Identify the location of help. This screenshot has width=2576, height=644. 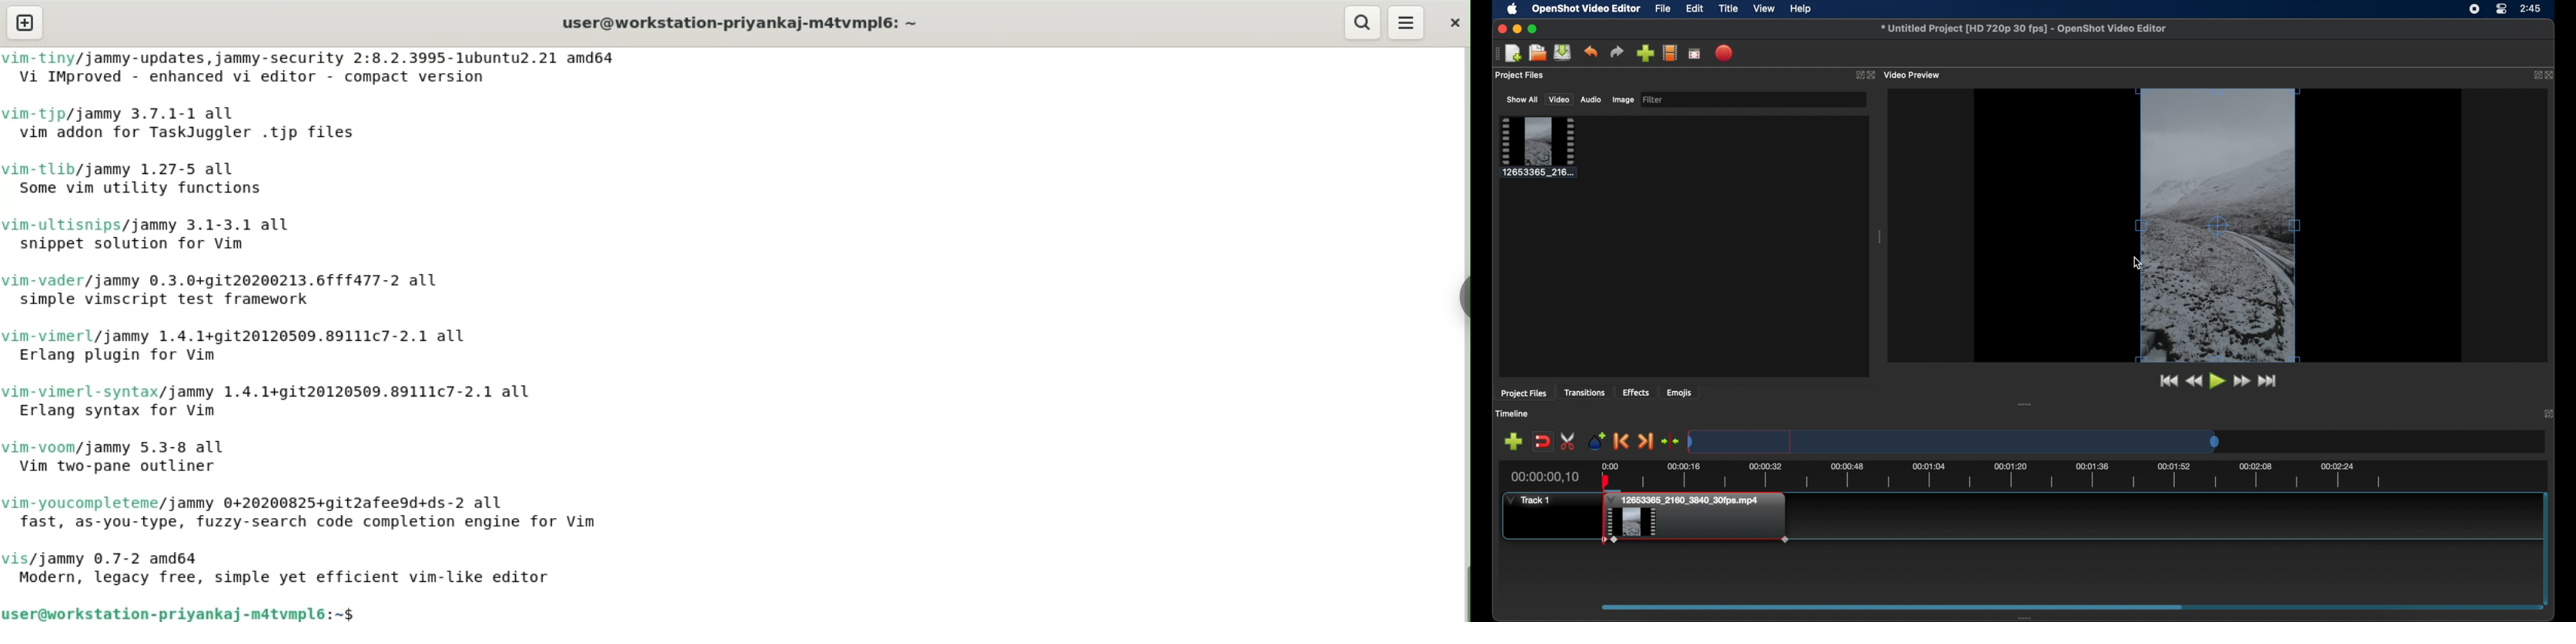
(1802, 9).